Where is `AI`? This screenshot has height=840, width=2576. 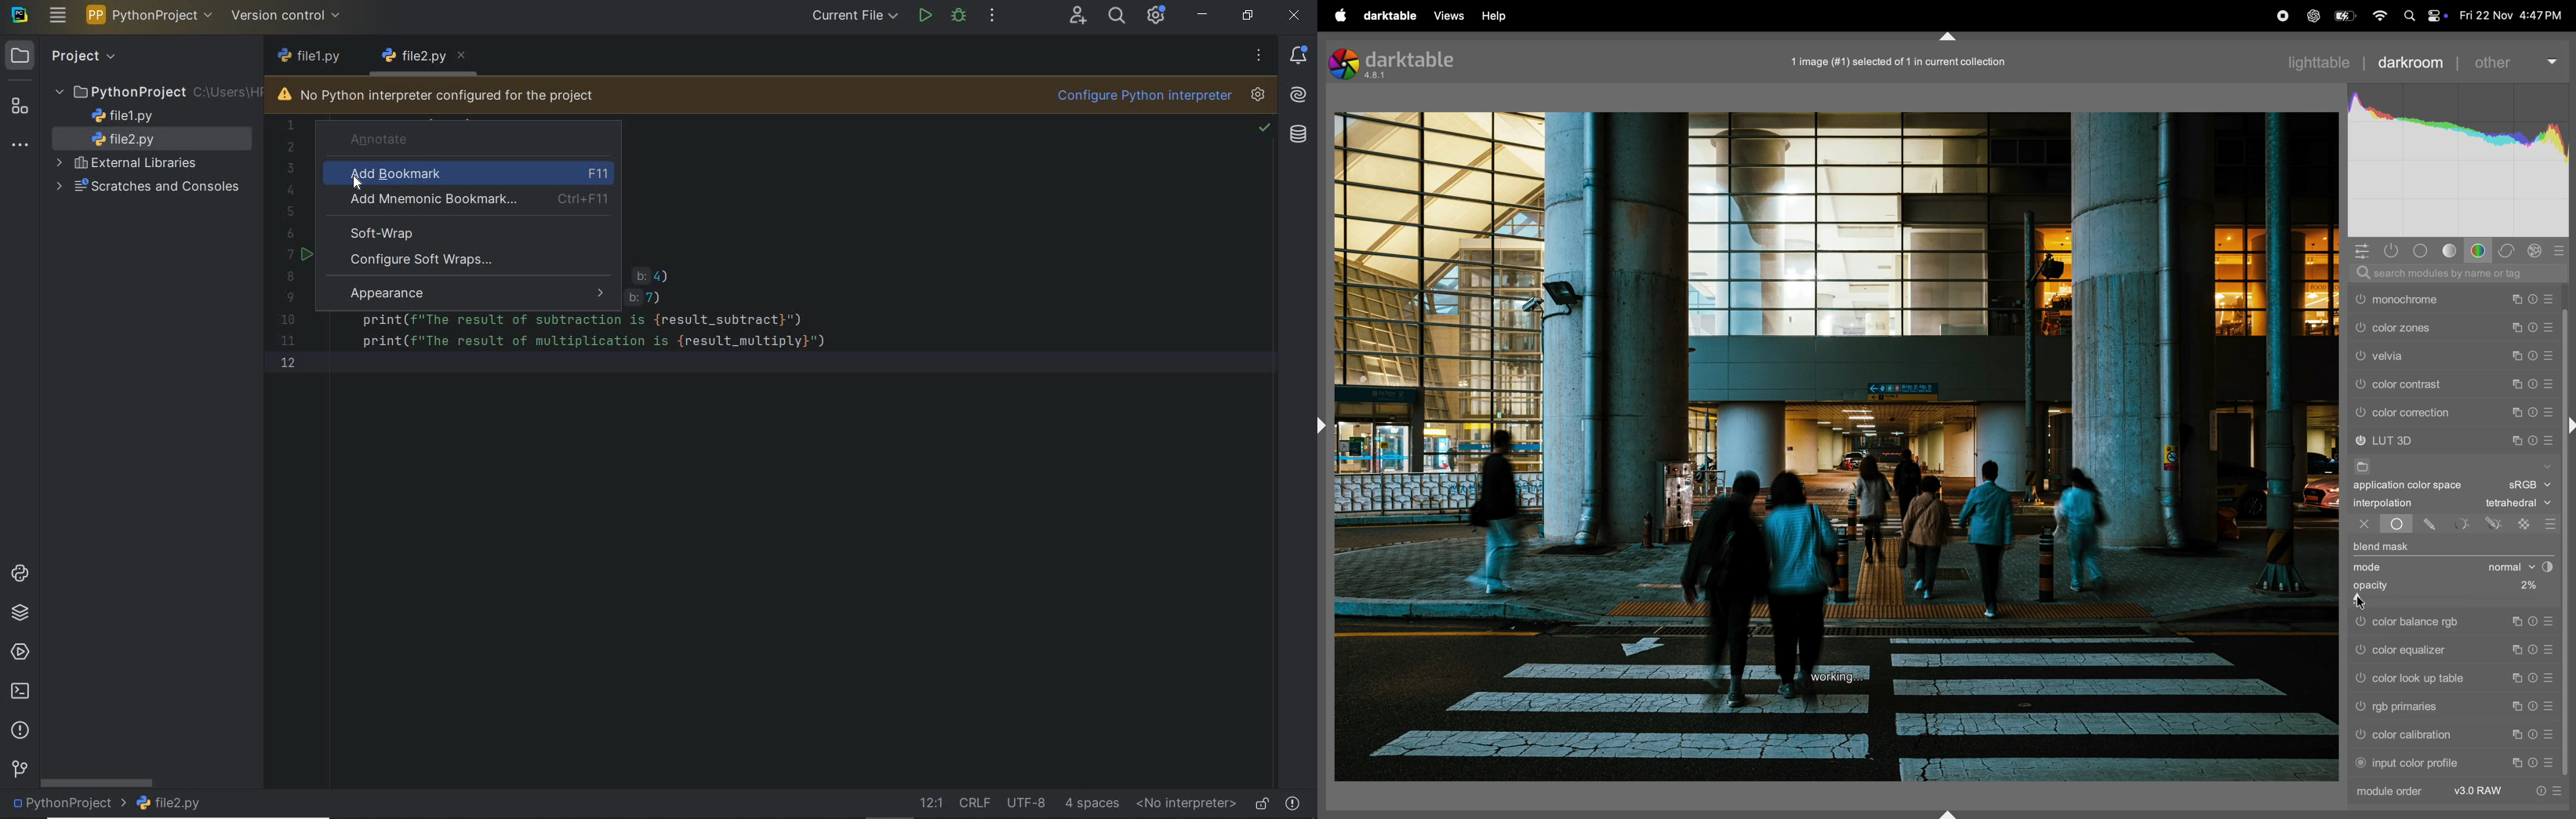
AI is located at coordinates (1299, 96).